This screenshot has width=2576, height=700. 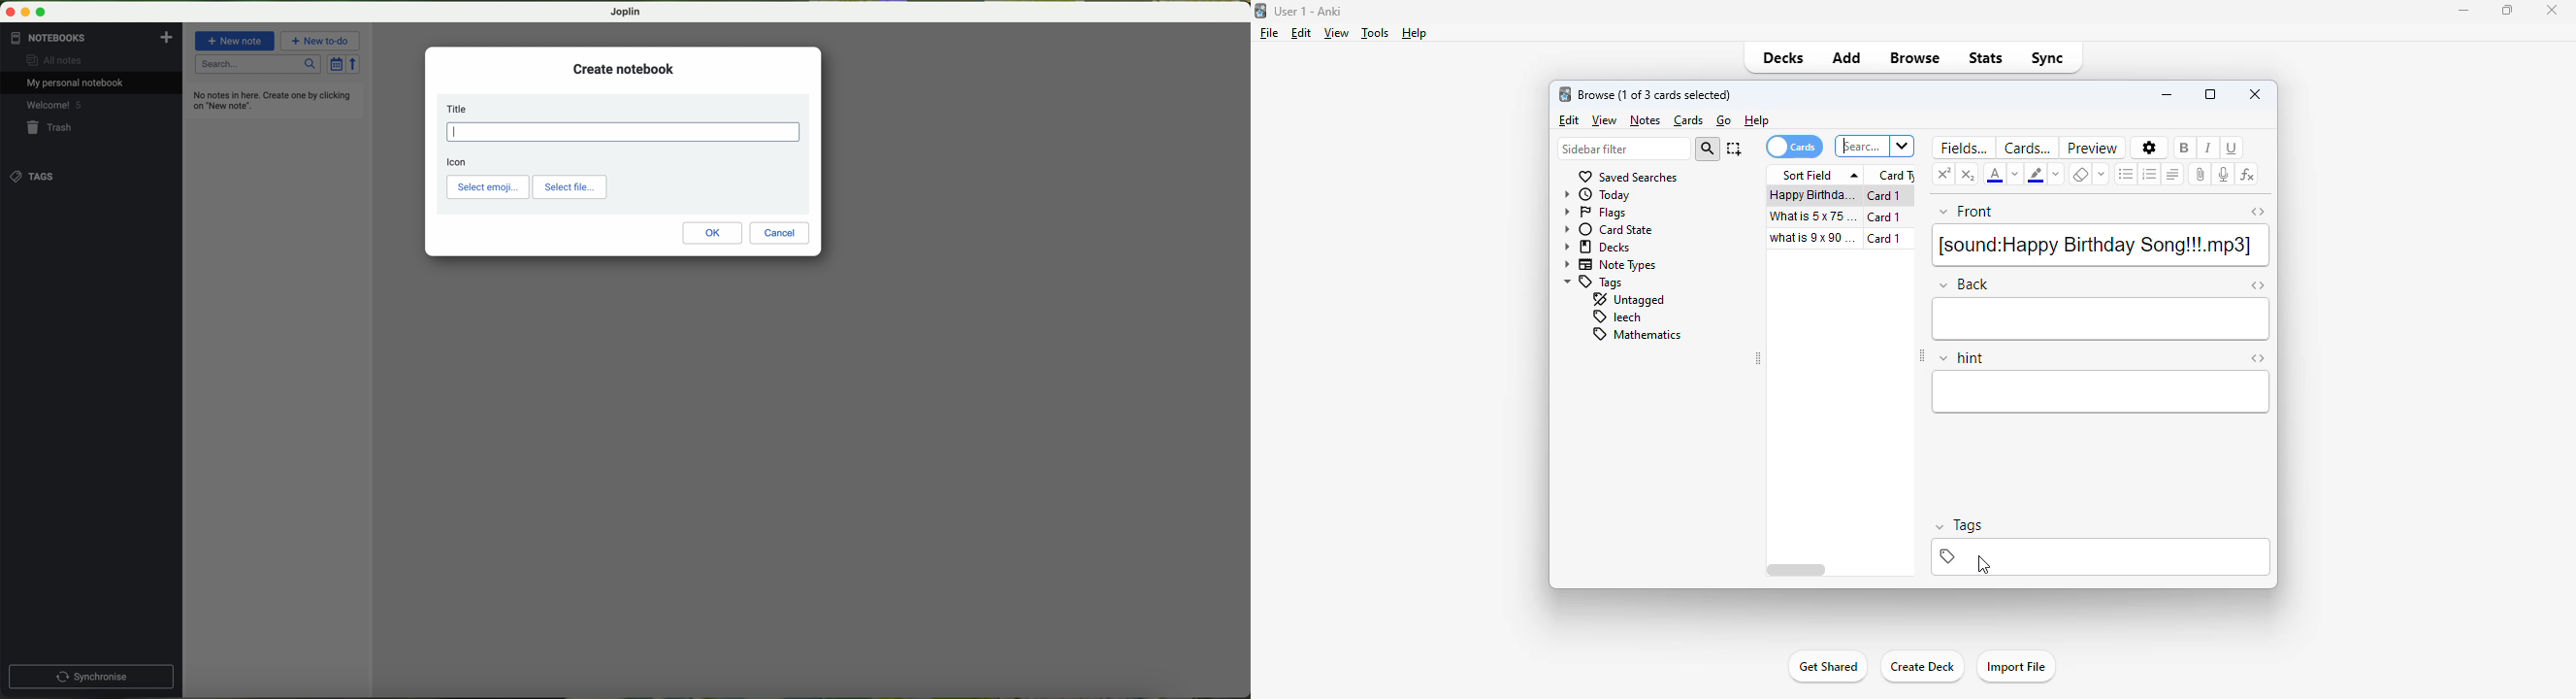 I want to click on synchronise button, so click(x=91, y=677).